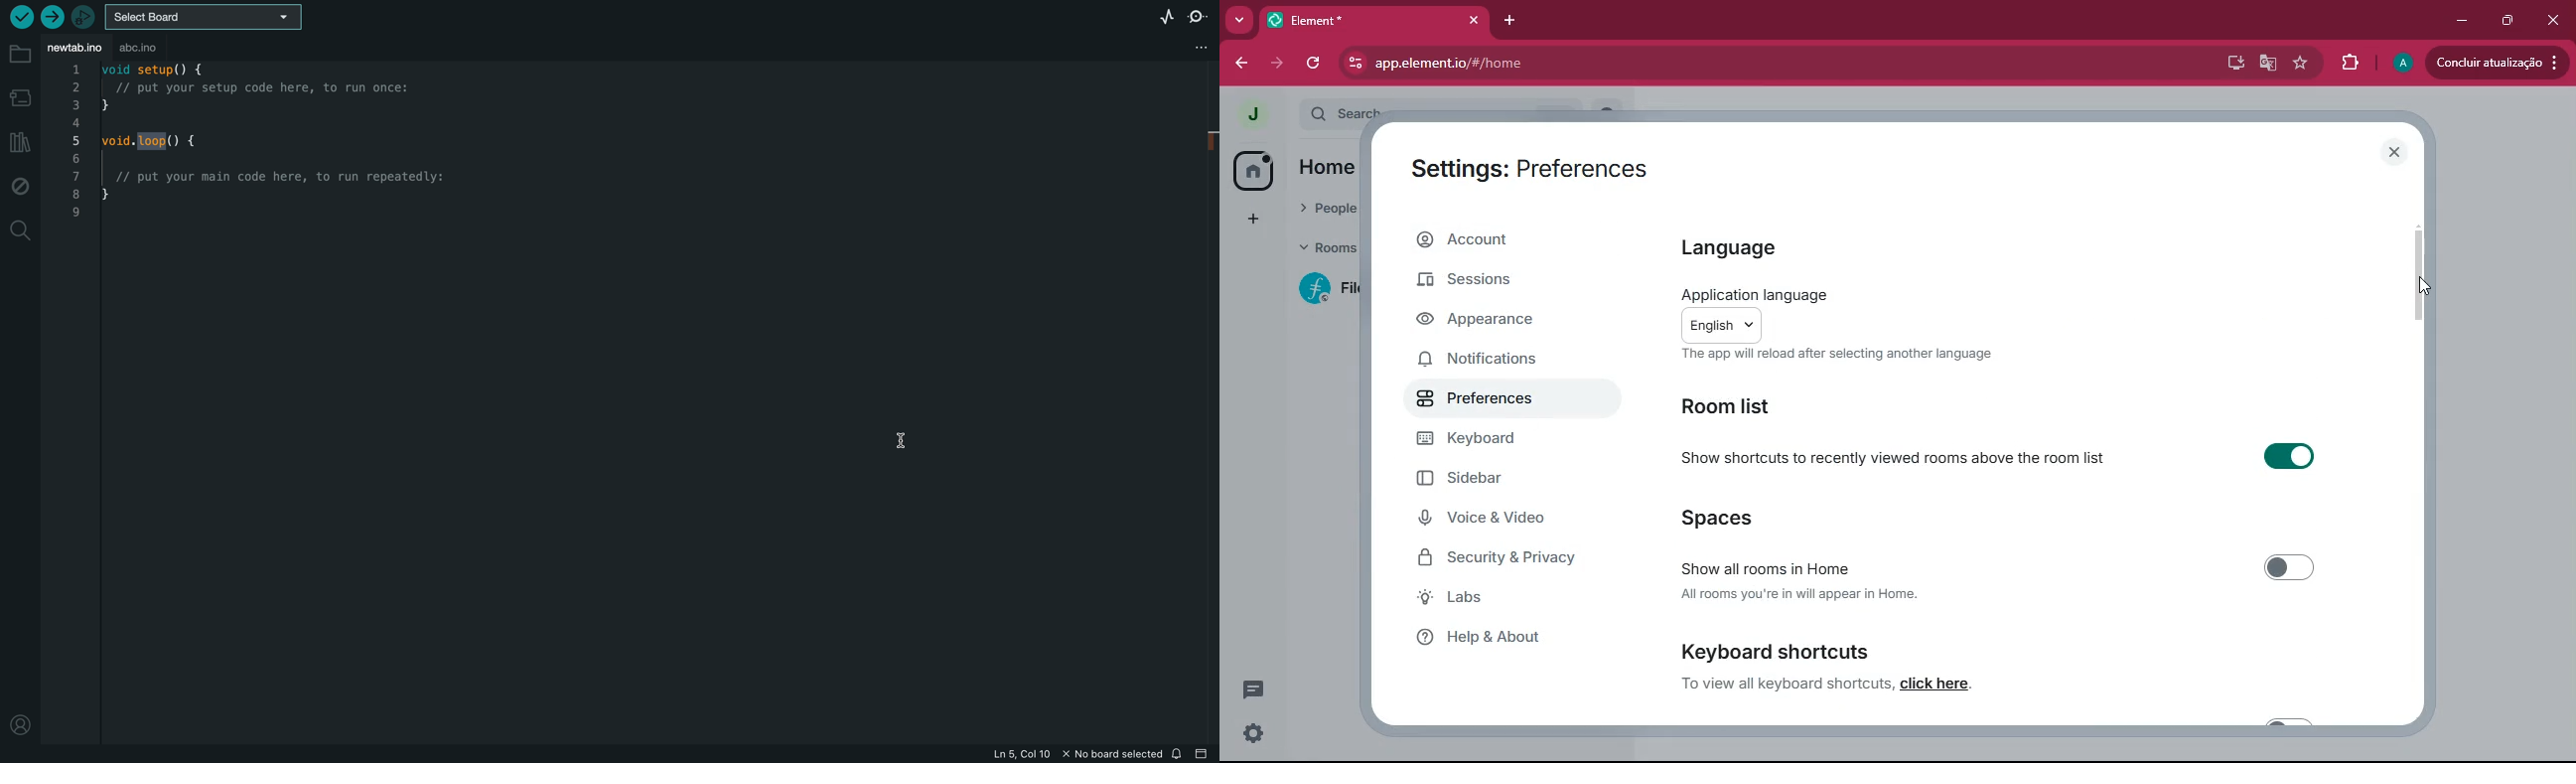 The image size is (2576, 784). What do you see at coordinates (1180, 754) in the screenshot?
I see `notification` at bounding box center [1180, 754].